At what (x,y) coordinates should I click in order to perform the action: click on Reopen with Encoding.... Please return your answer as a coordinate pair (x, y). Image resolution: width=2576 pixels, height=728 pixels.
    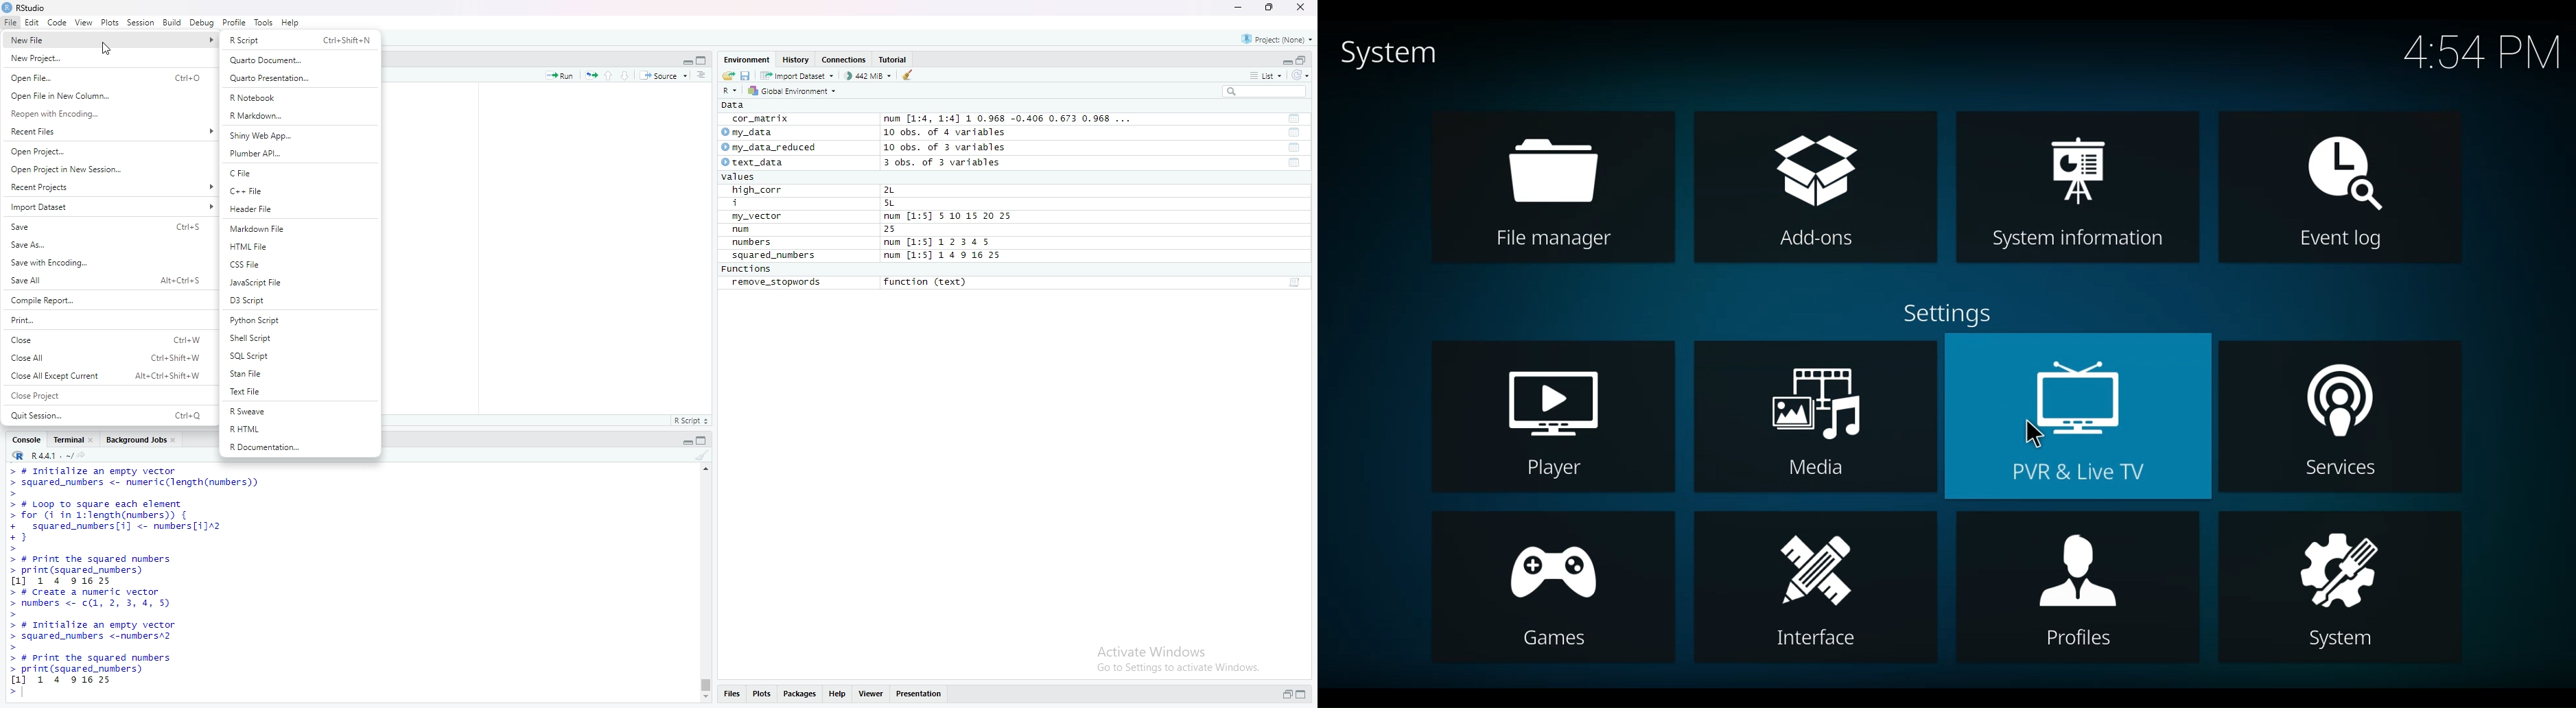
    Looking at the image, I should click on (106, 114).